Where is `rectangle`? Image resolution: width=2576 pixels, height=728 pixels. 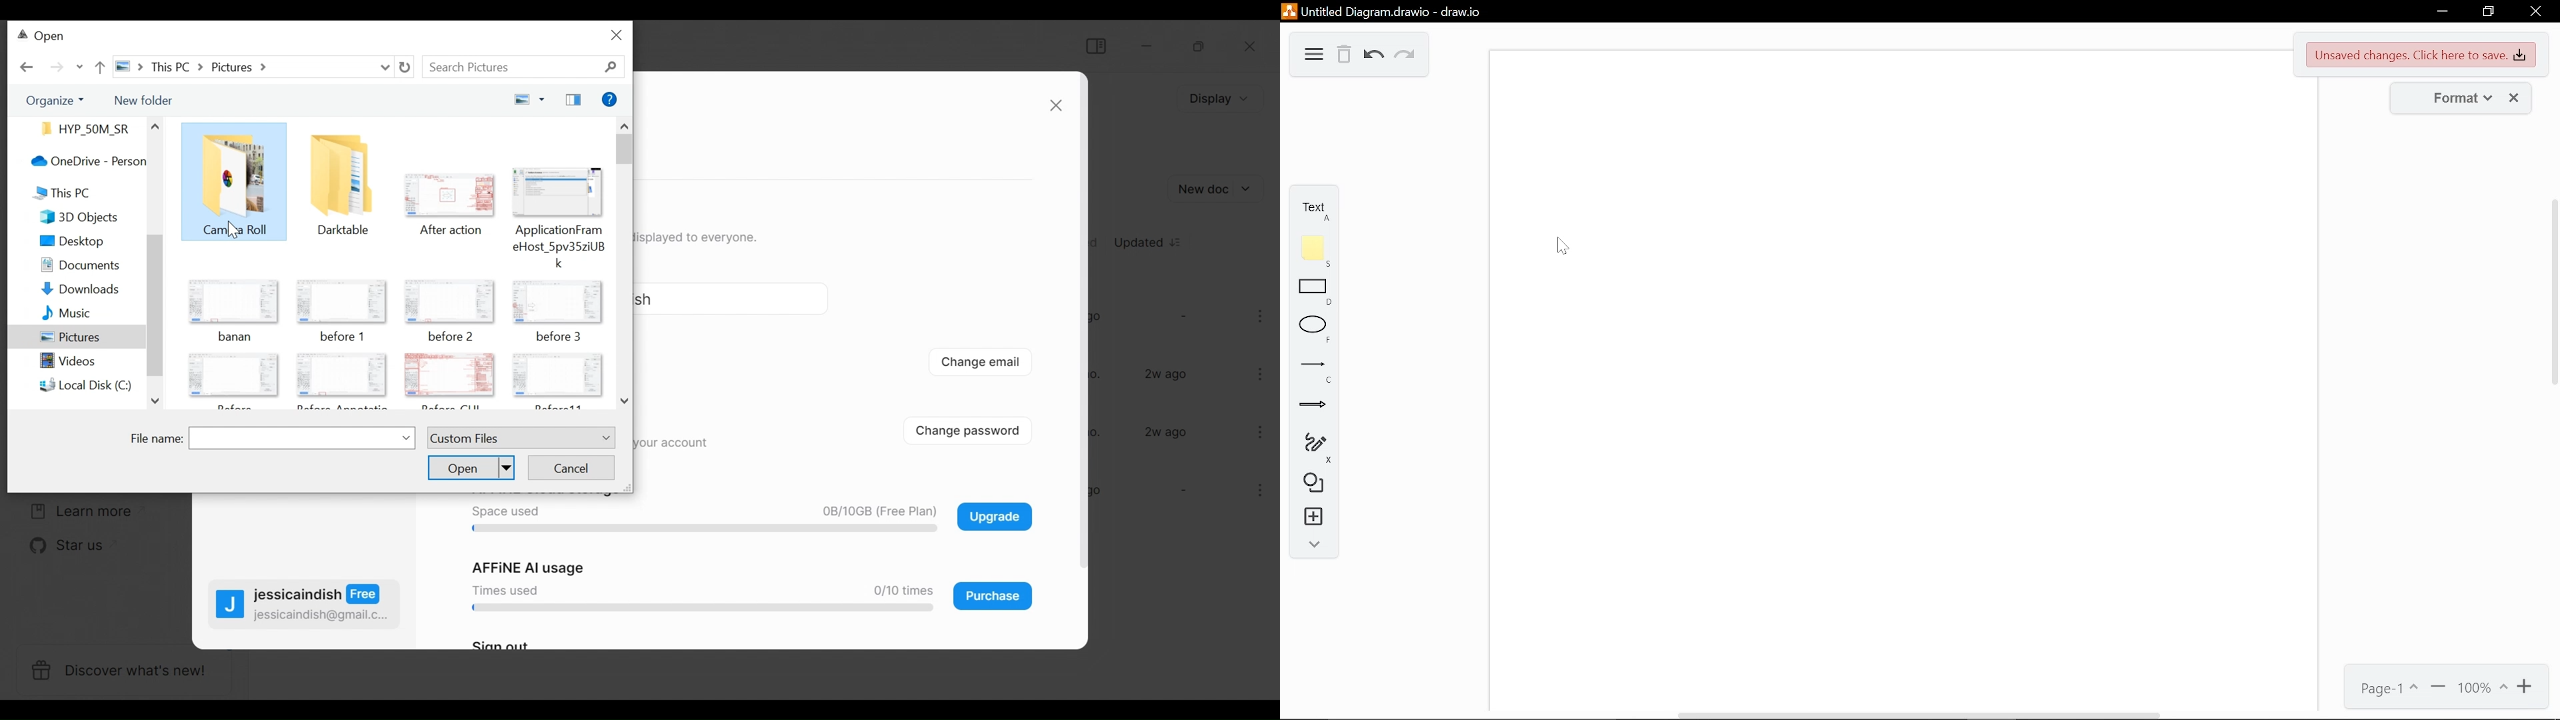 rectangle is located at coordinates (1314, 292).